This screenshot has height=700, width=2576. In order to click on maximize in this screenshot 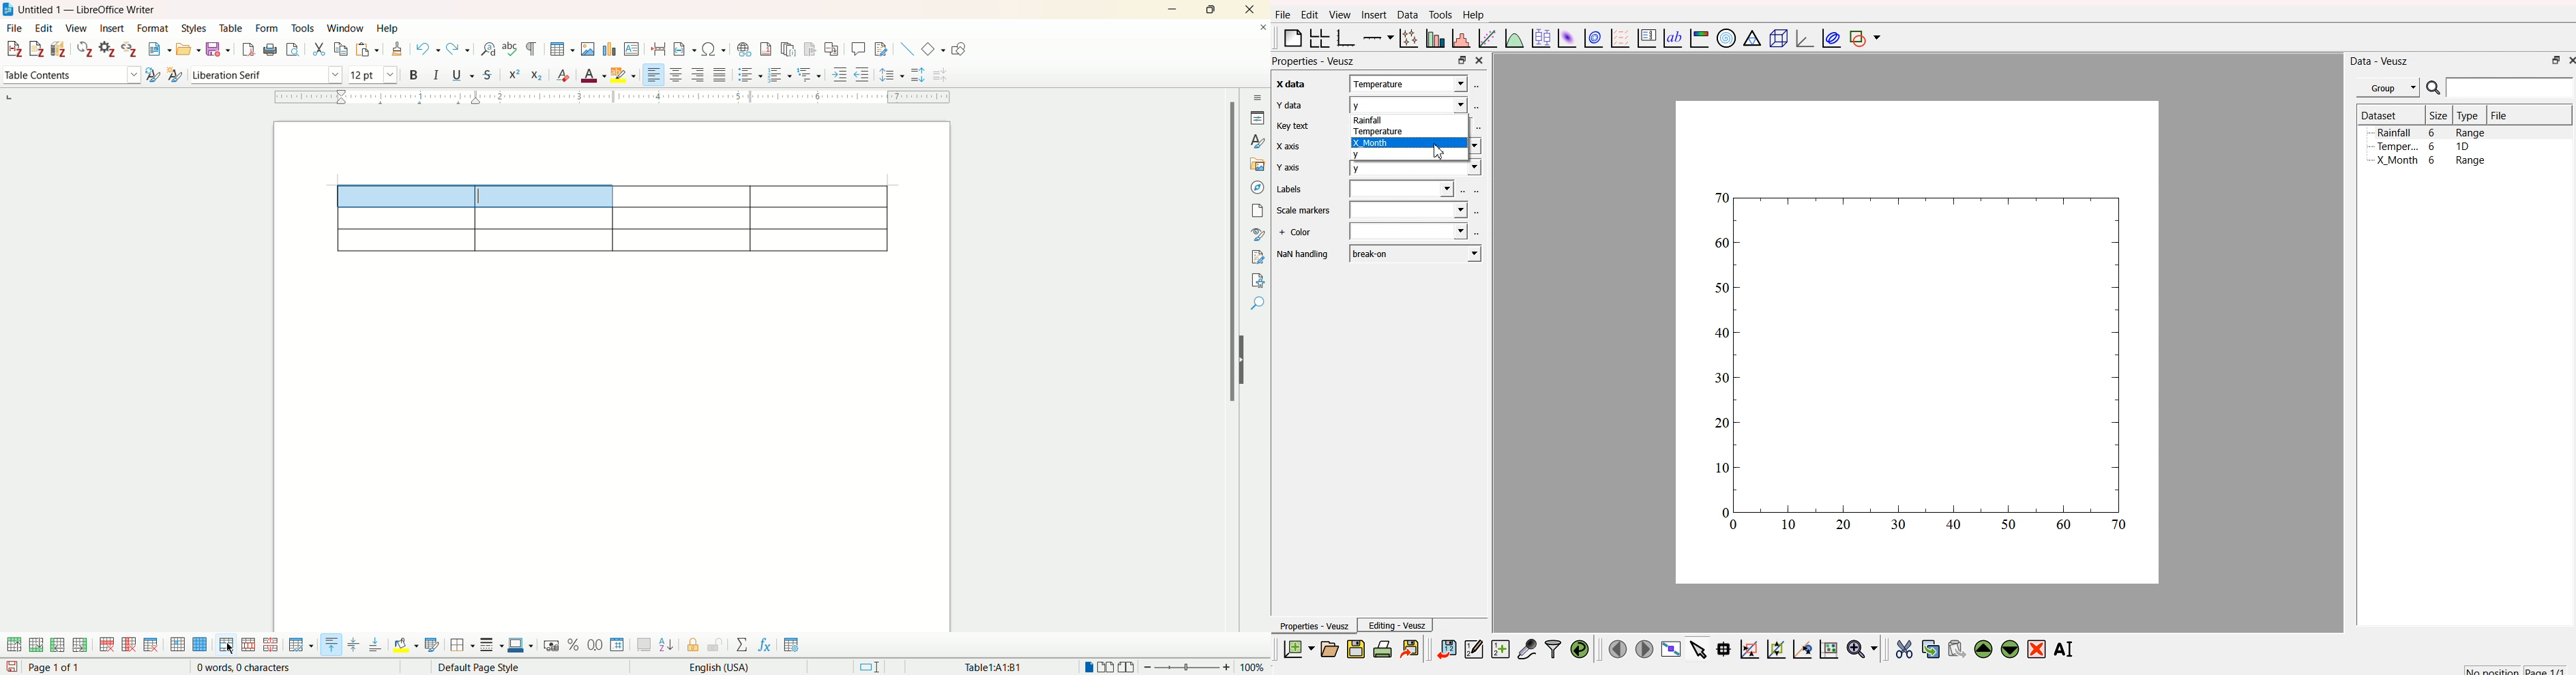, I will do `click(1211, 9)`.